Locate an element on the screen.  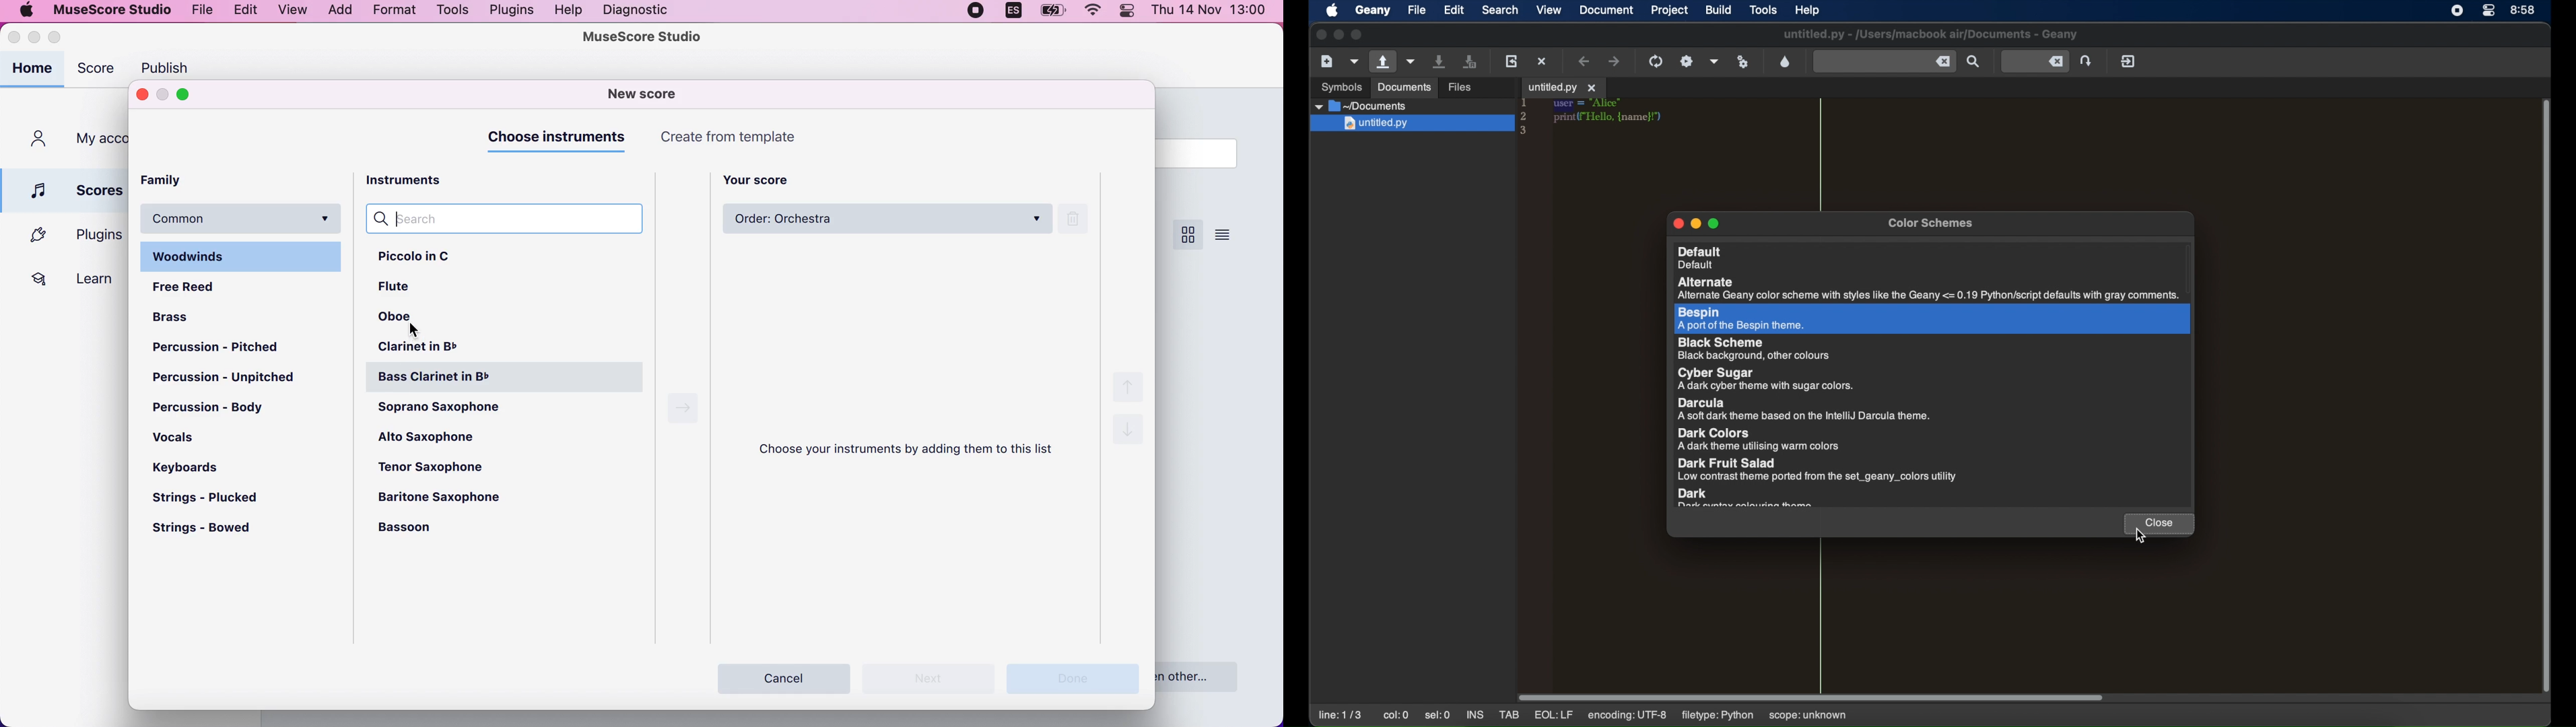
keyboards is located at coordinates (190, 466).